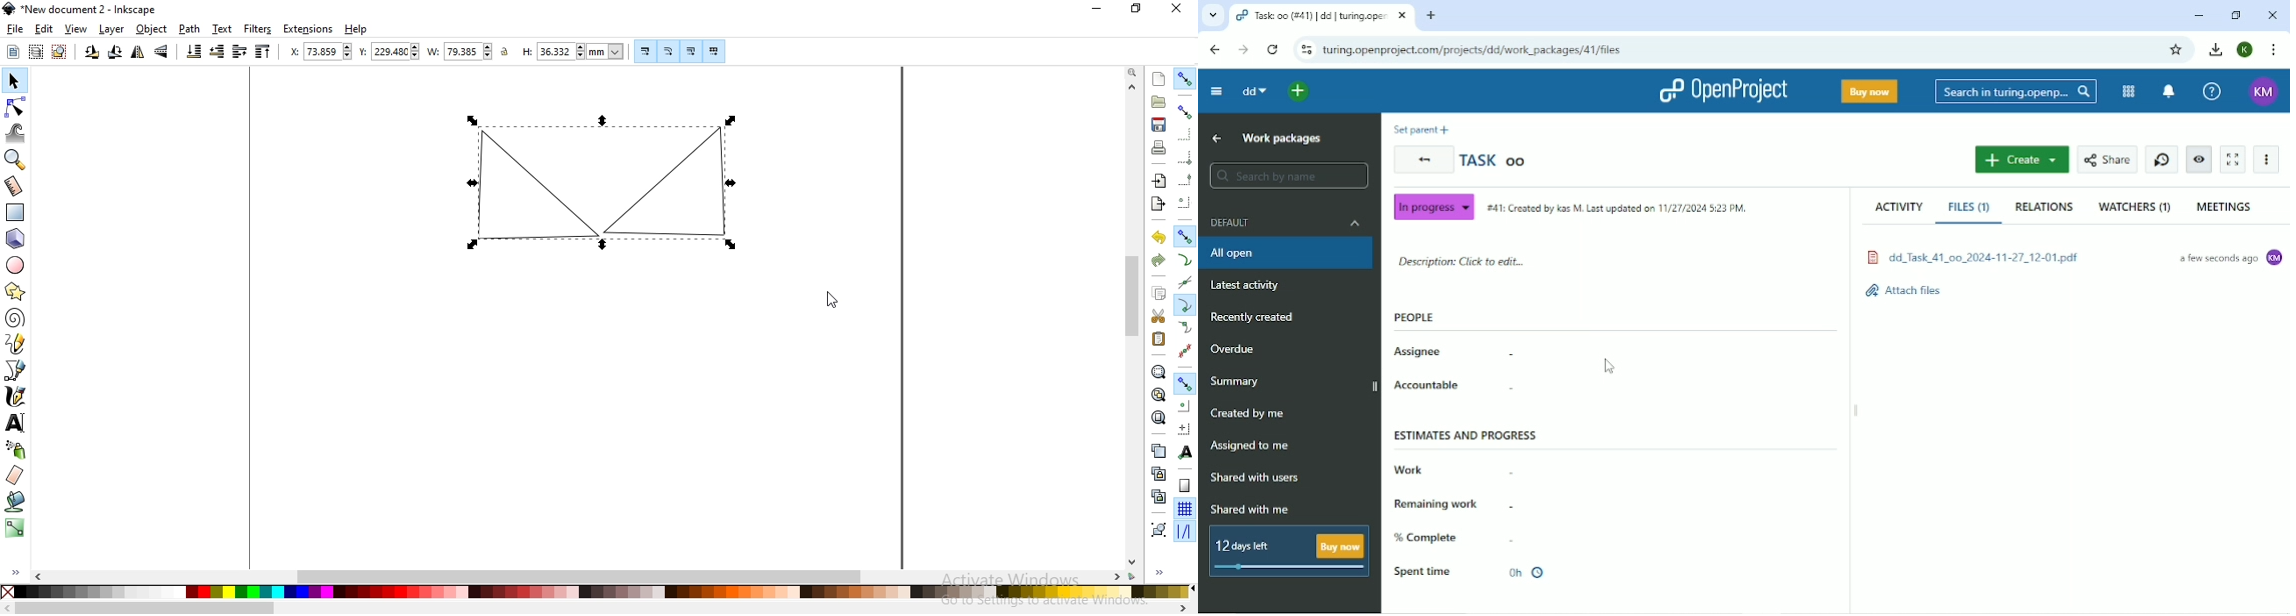 The height and width of the screenshot is (616, 2296). I want to click on create and edit gradients, so click(13, 528).